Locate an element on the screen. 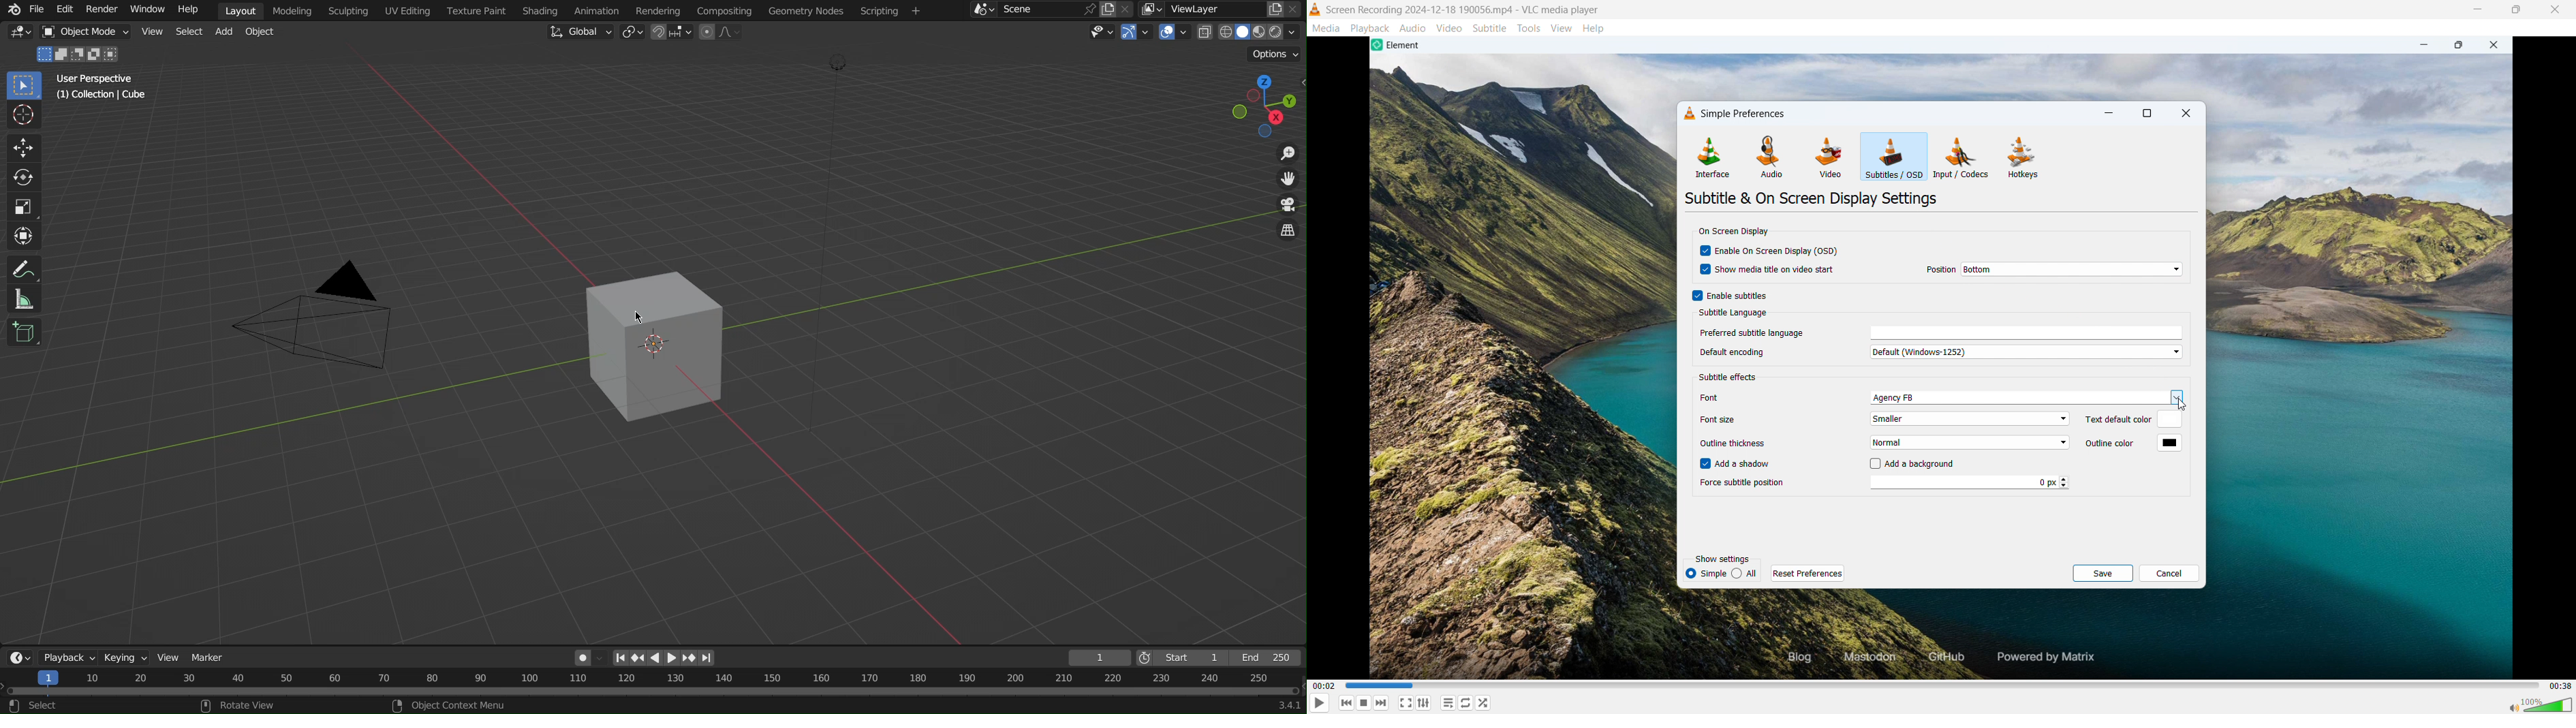  tools is located at coordinates (1529, 28).